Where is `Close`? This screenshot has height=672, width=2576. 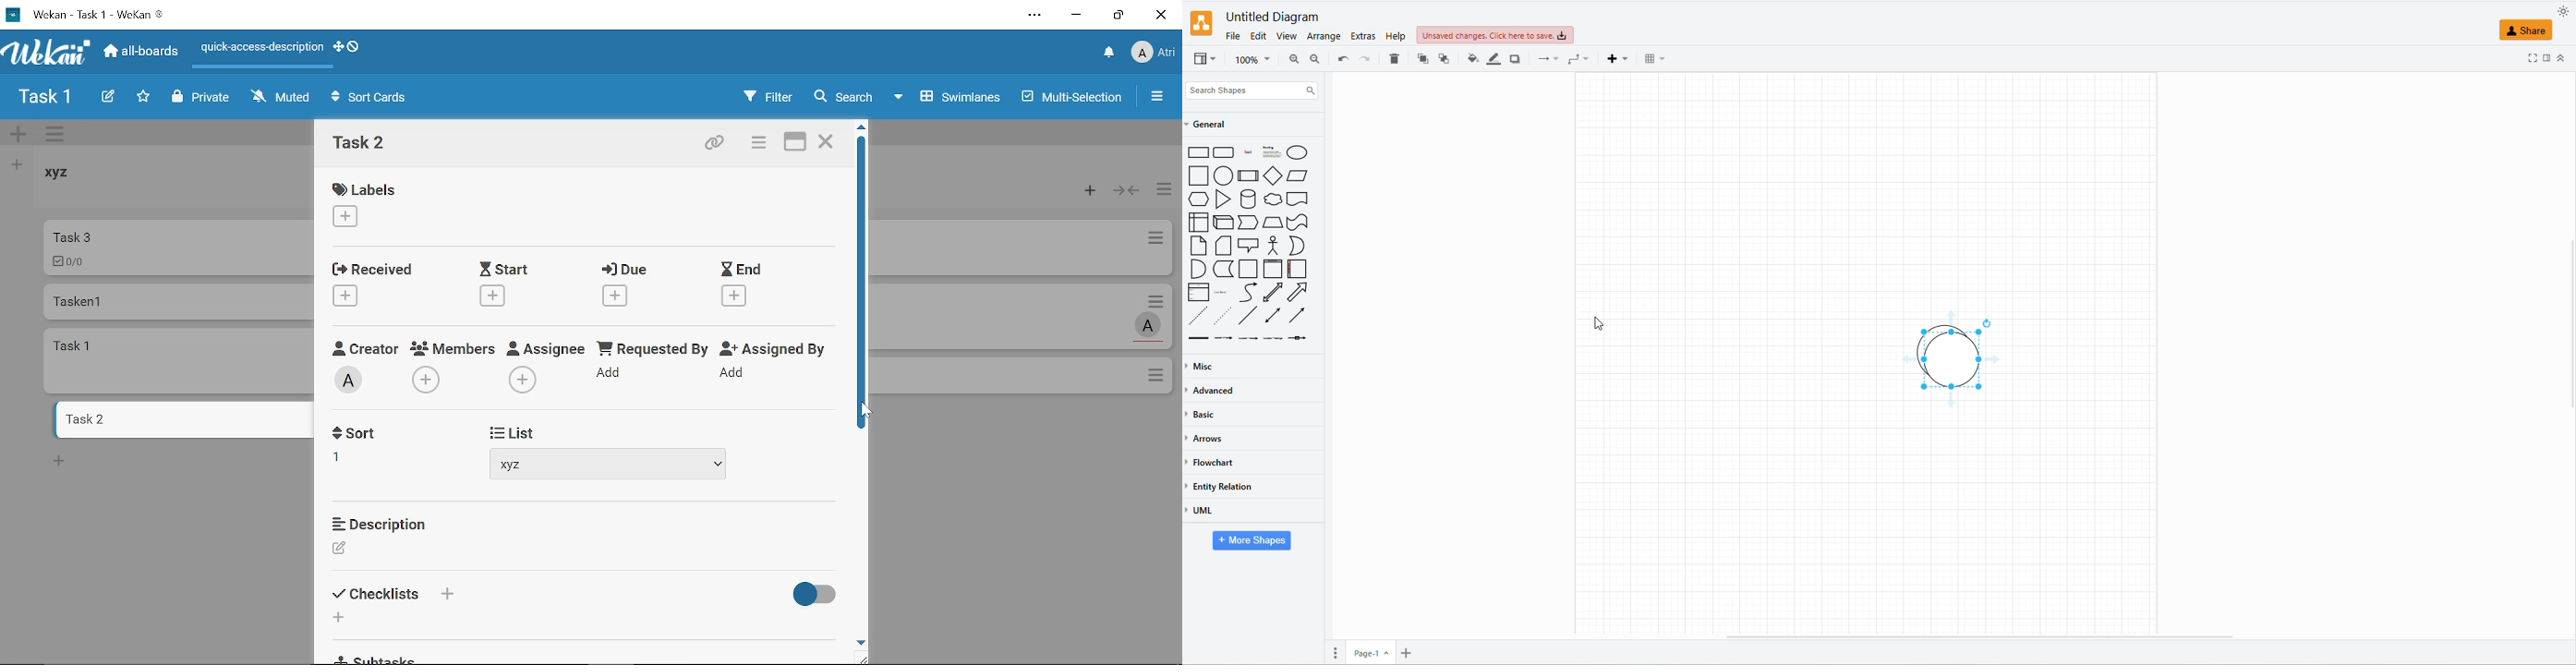 Close is located at coordinates (1160, 15).